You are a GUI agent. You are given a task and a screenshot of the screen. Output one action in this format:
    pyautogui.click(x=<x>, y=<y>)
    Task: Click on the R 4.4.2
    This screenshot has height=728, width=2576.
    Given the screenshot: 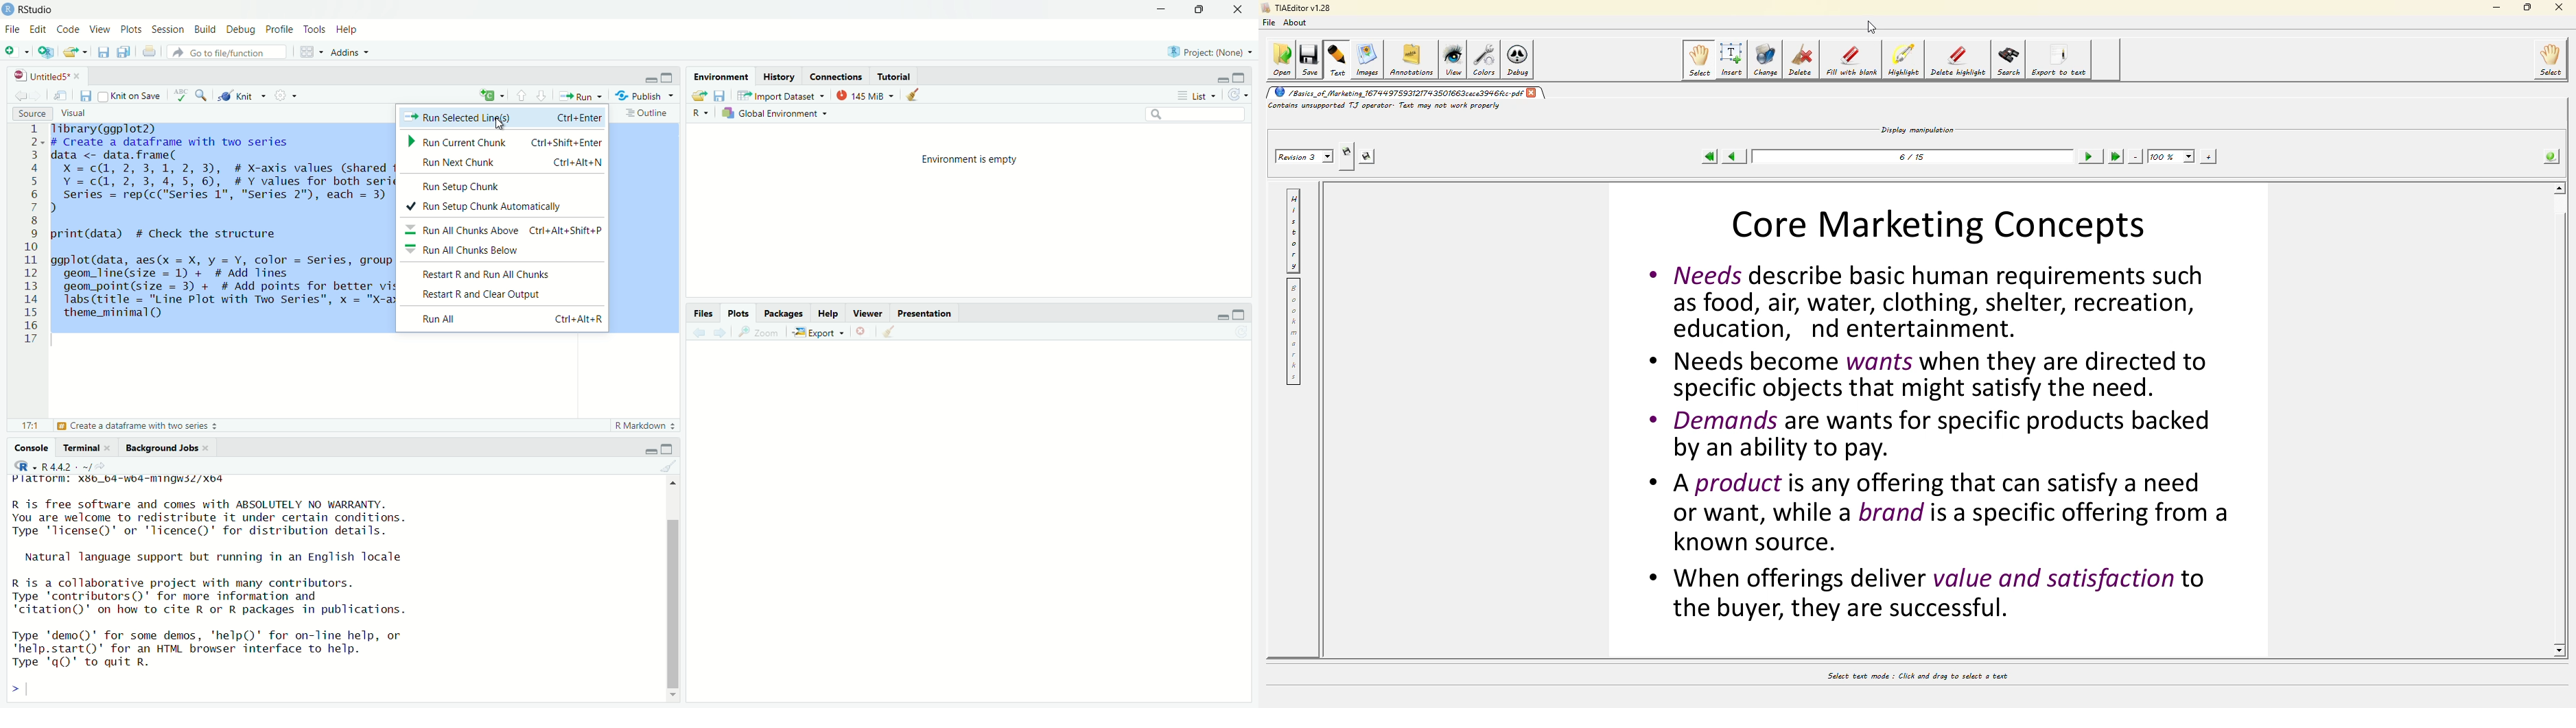 What is the action you would take?
    pyautogui.click(x=63, y=466)
    